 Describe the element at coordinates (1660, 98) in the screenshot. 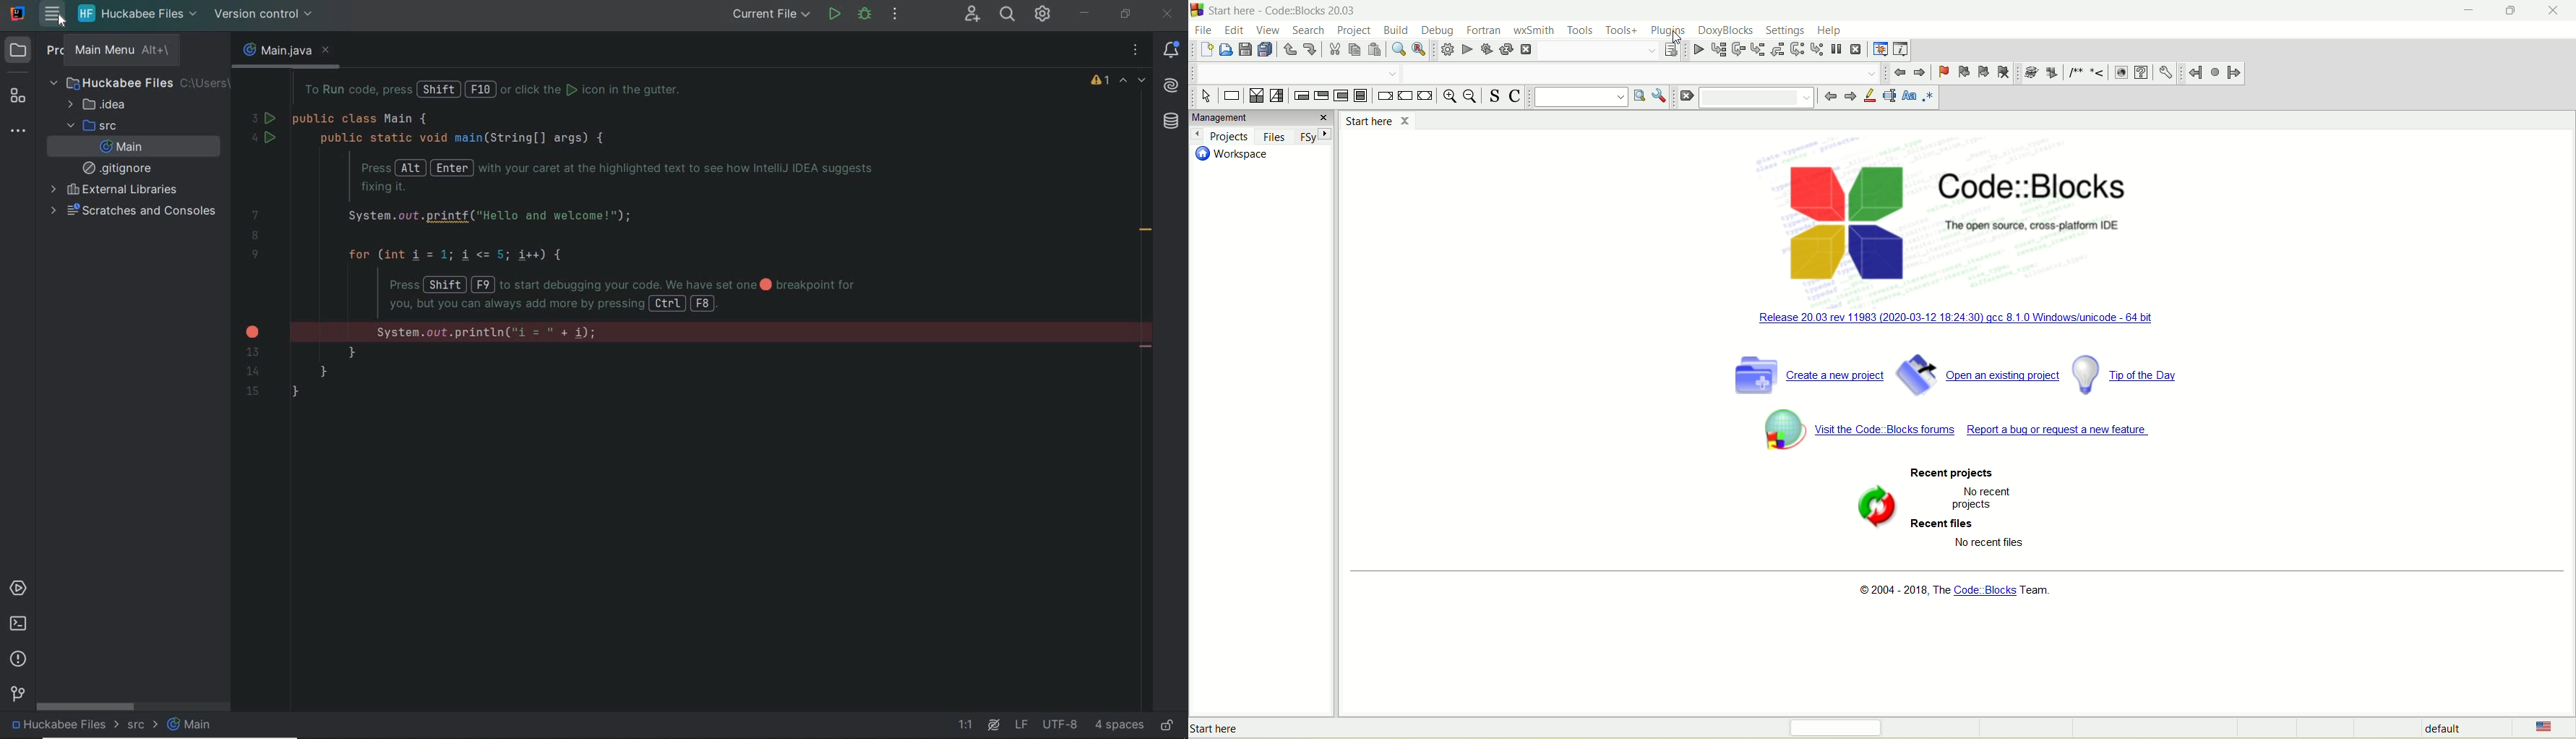

I see `windows options` at that location.